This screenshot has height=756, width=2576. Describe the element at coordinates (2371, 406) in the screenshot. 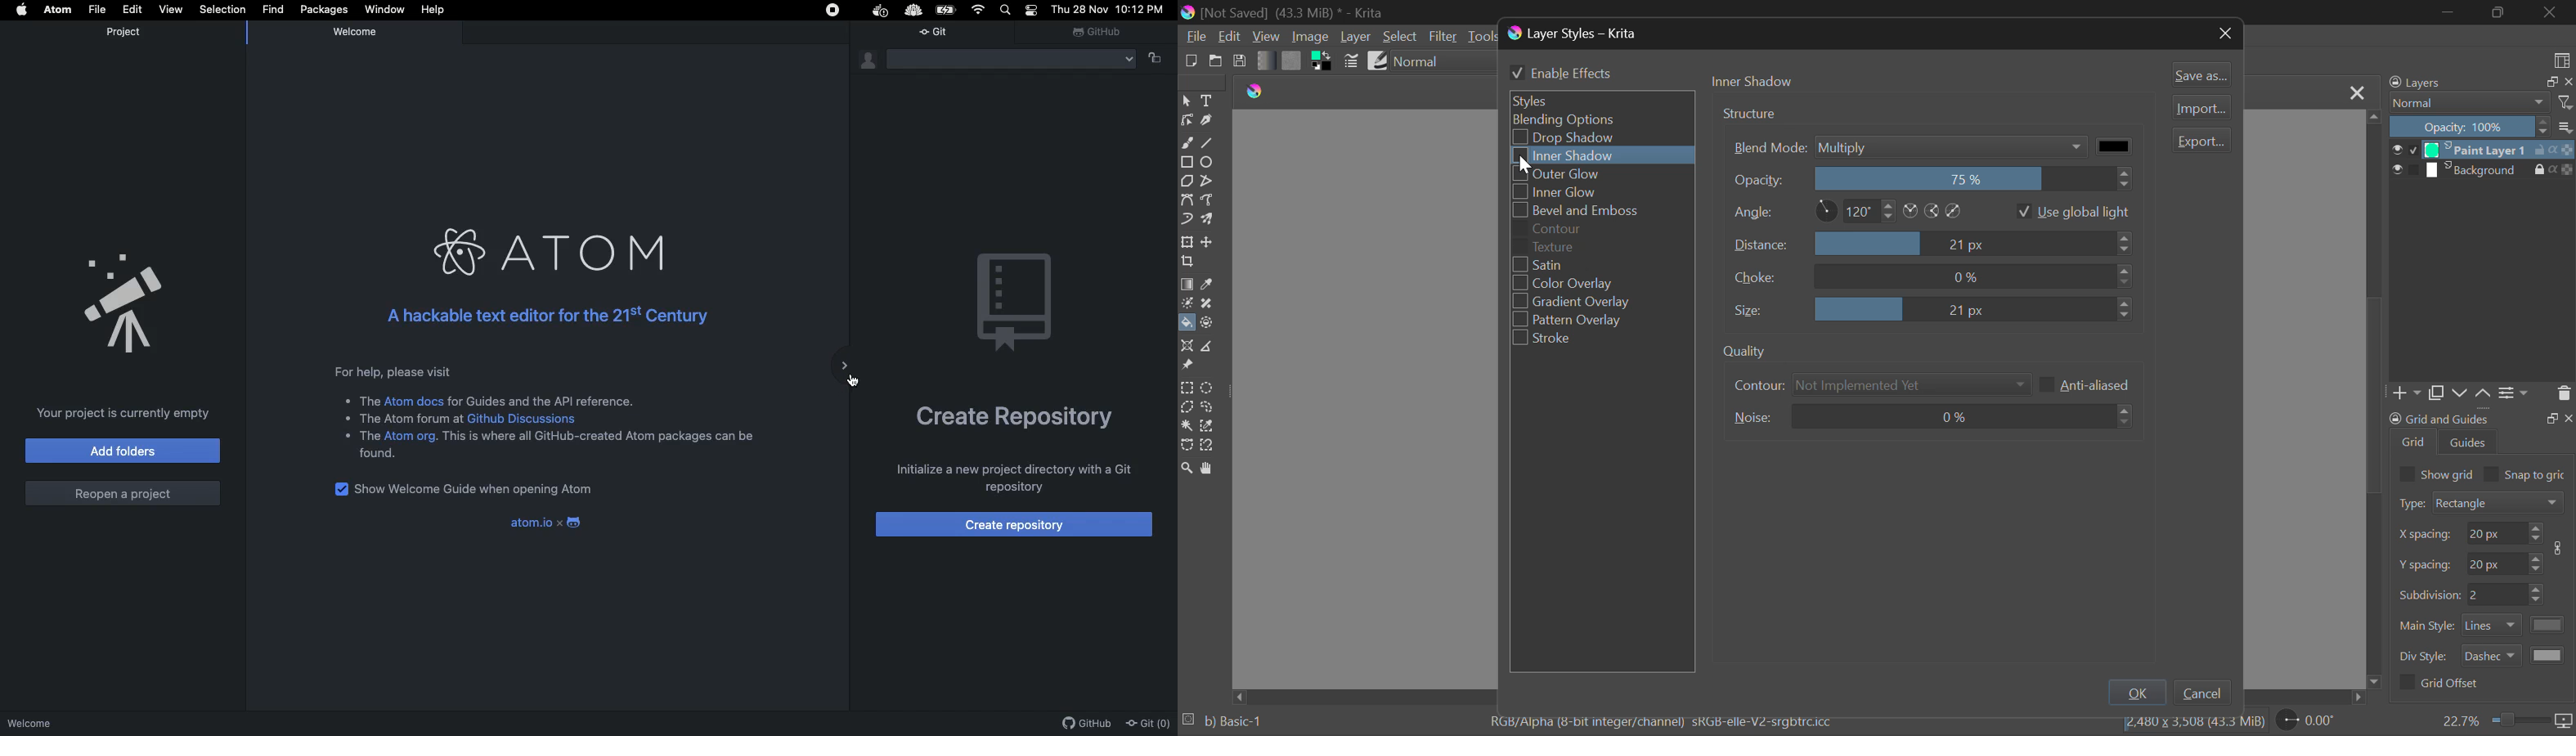

I see `scrollbar` at that location.